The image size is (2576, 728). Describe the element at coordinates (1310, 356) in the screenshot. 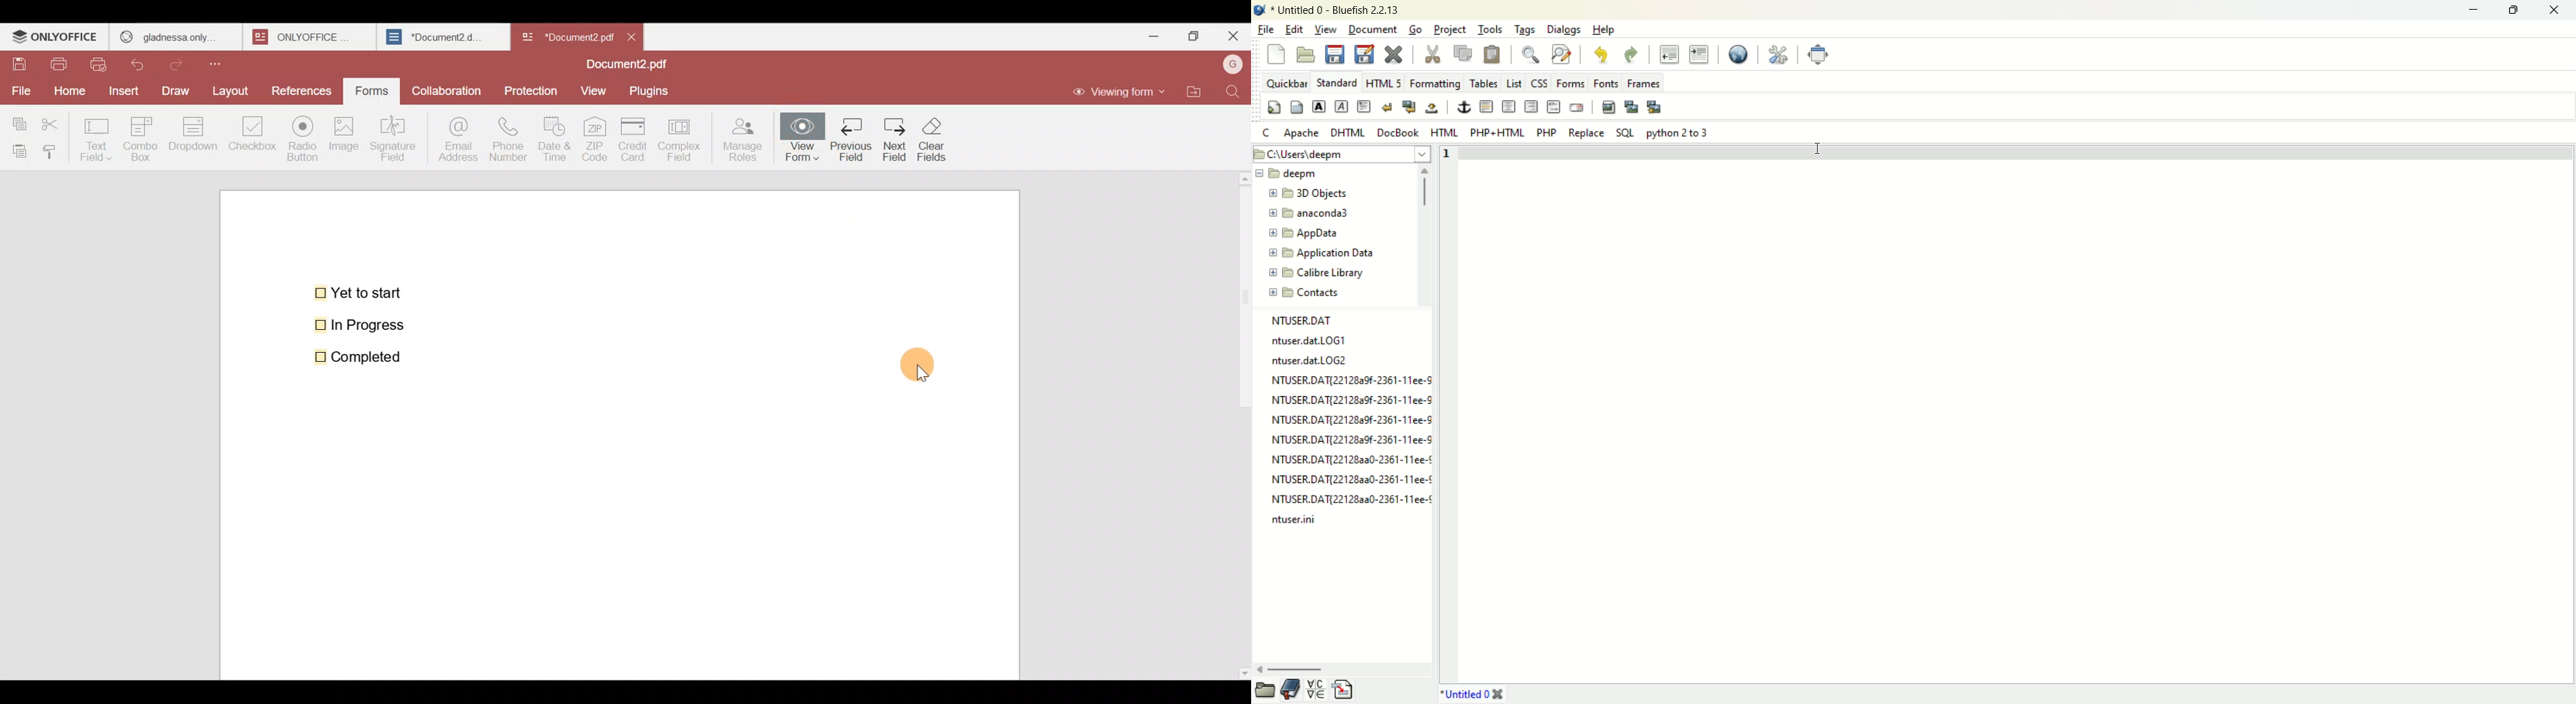

I see `ntuser.dat.LOG2` at that location.